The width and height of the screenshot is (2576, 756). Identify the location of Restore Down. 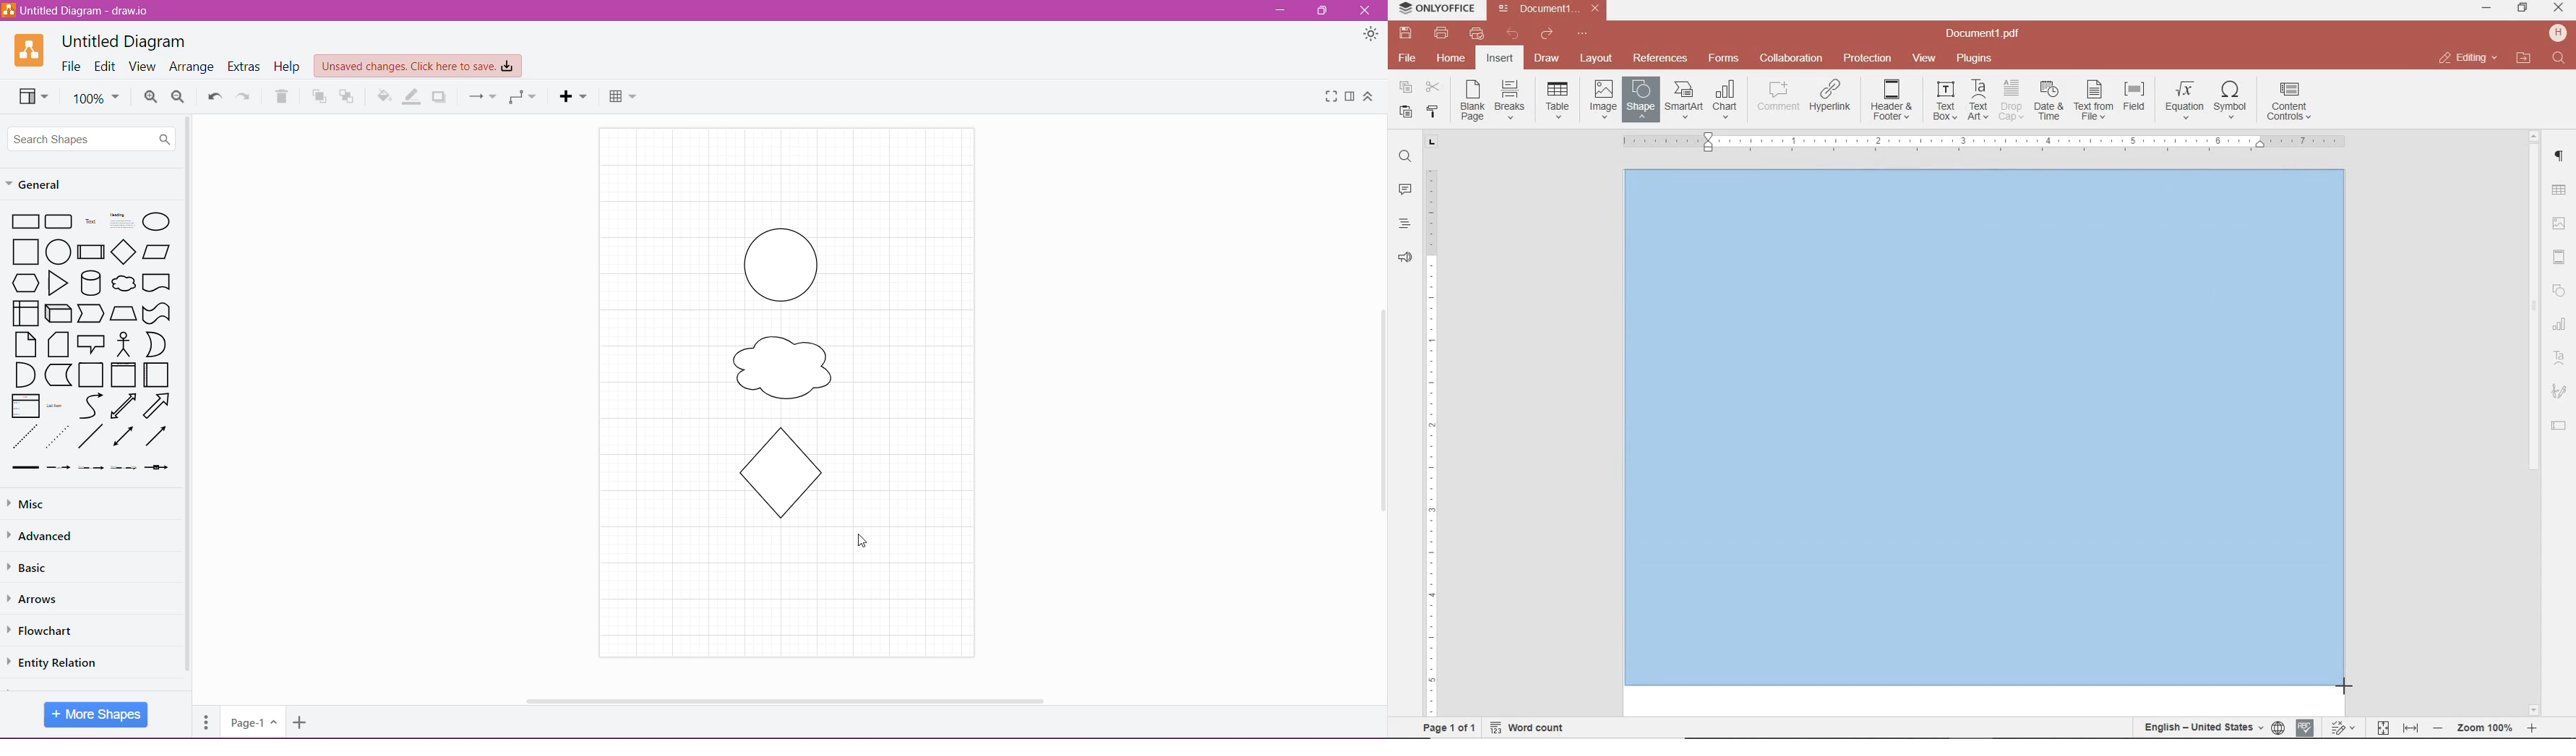
(1324, 10).